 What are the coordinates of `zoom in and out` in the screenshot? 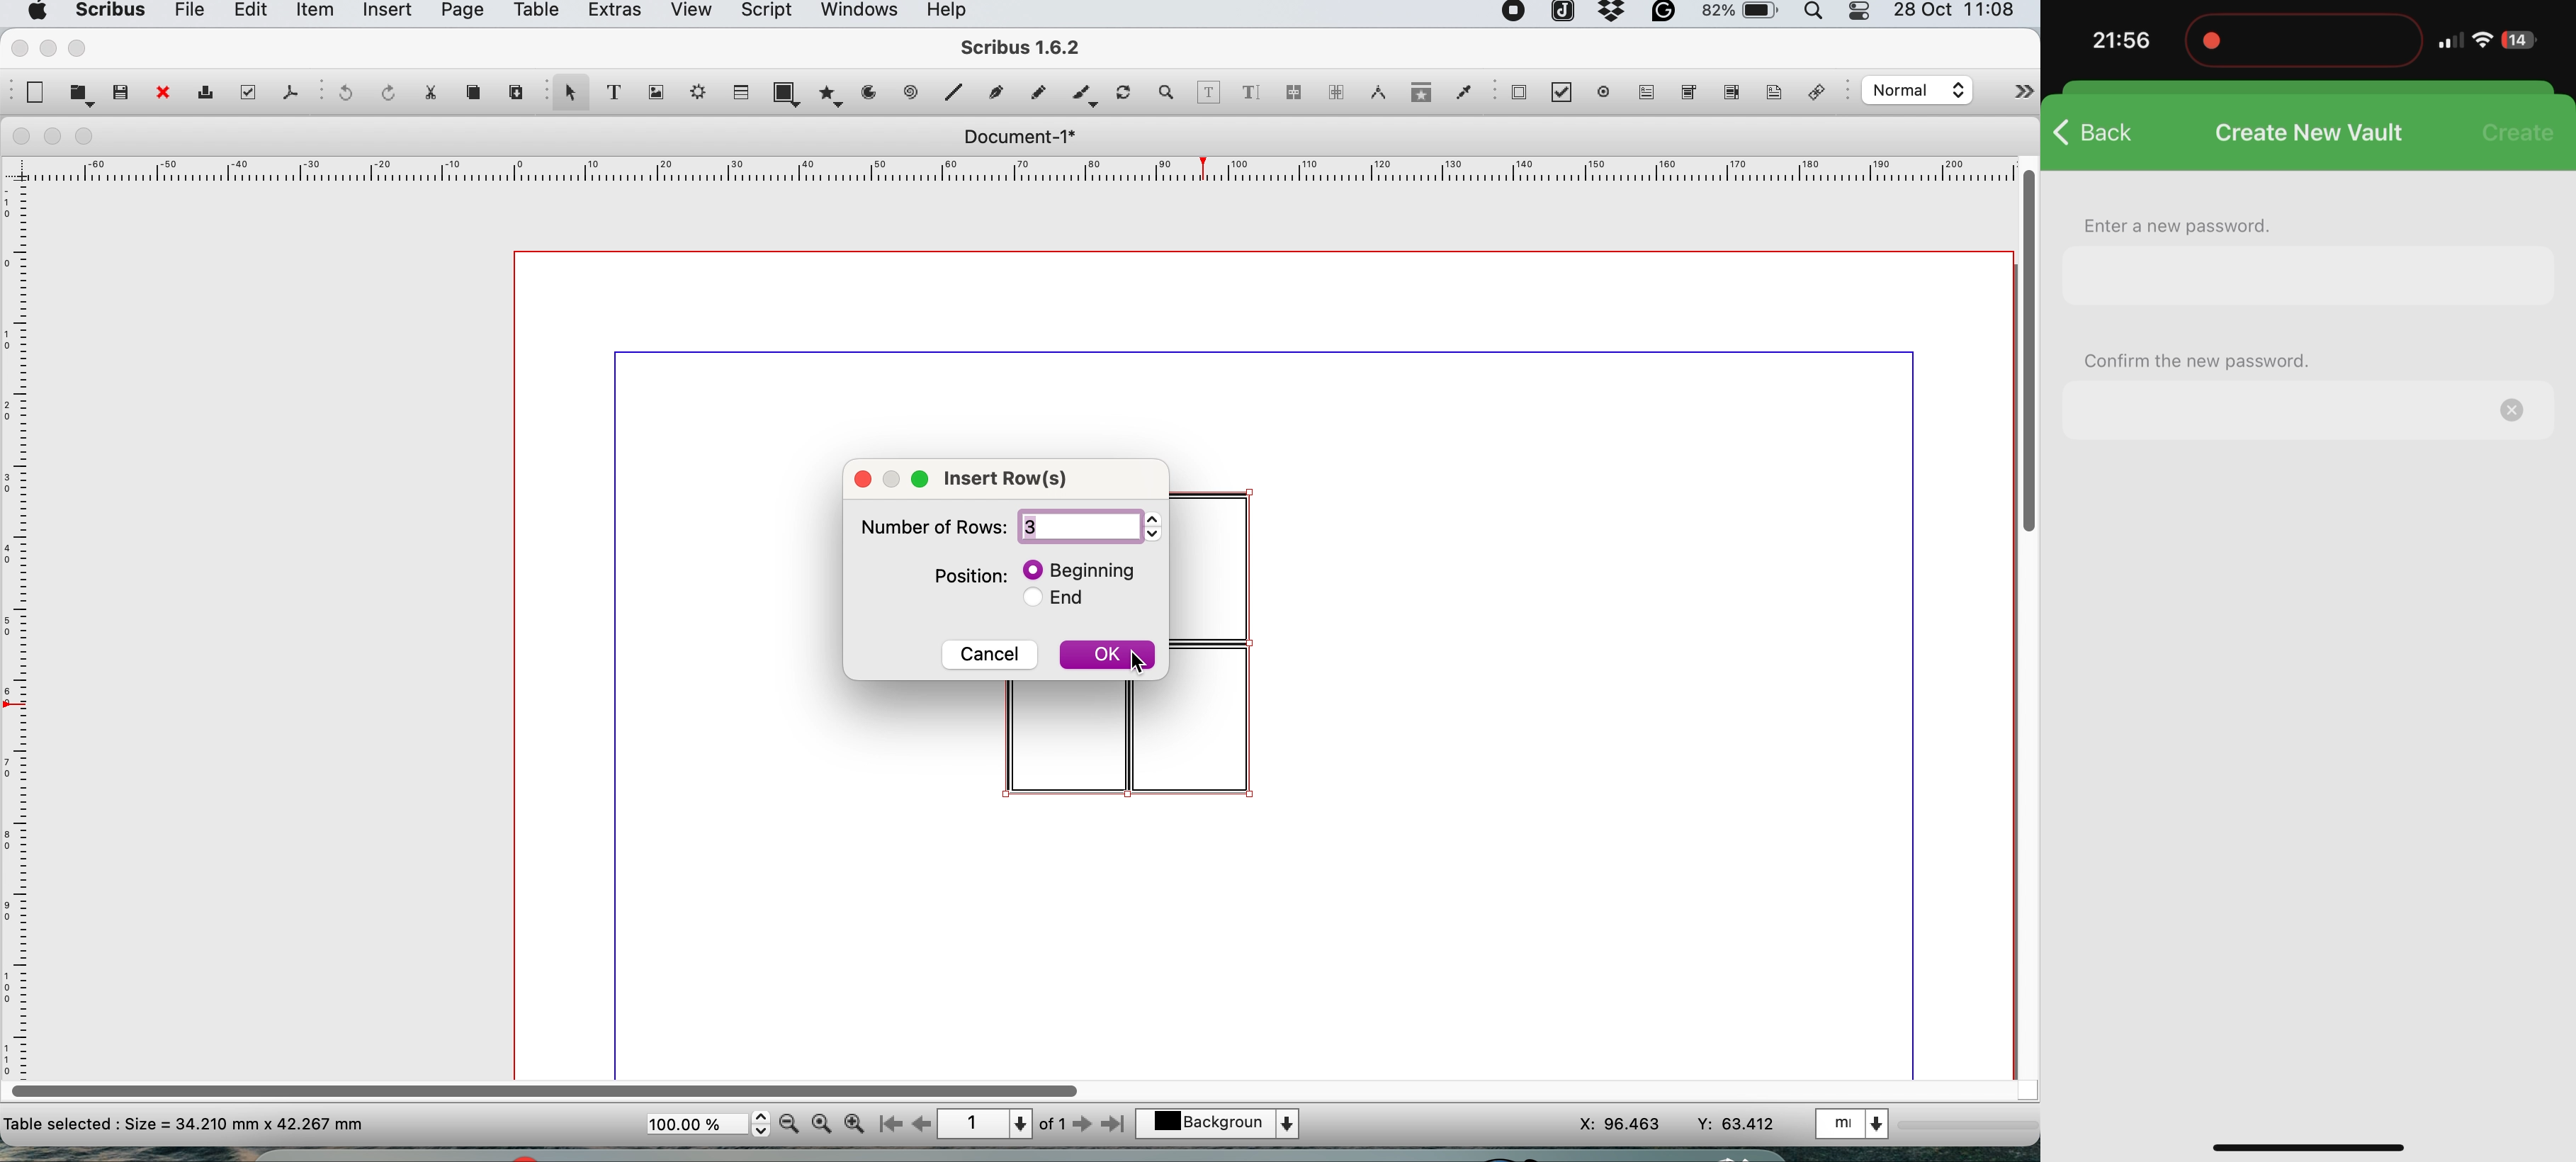 It's located at (1168, 93).